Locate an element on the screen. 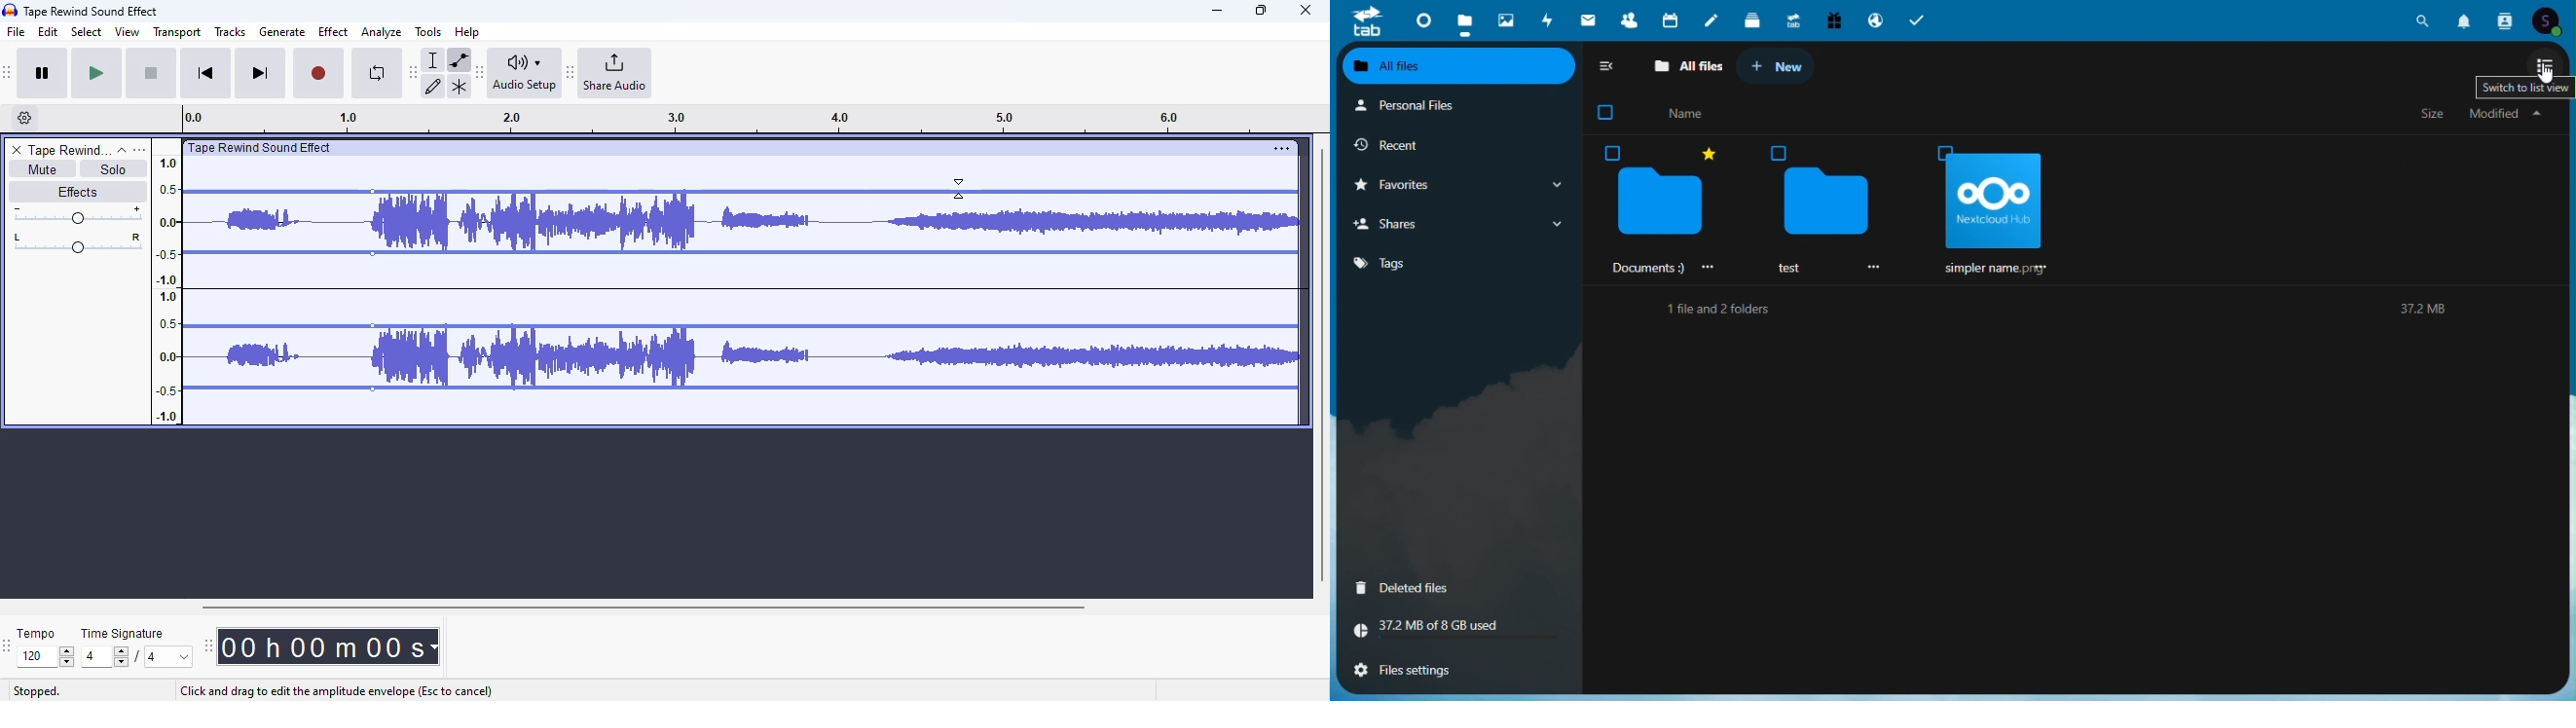 The height and width of the screenshot is (728, 2576). notifications is located at coordinates (2466, 21).